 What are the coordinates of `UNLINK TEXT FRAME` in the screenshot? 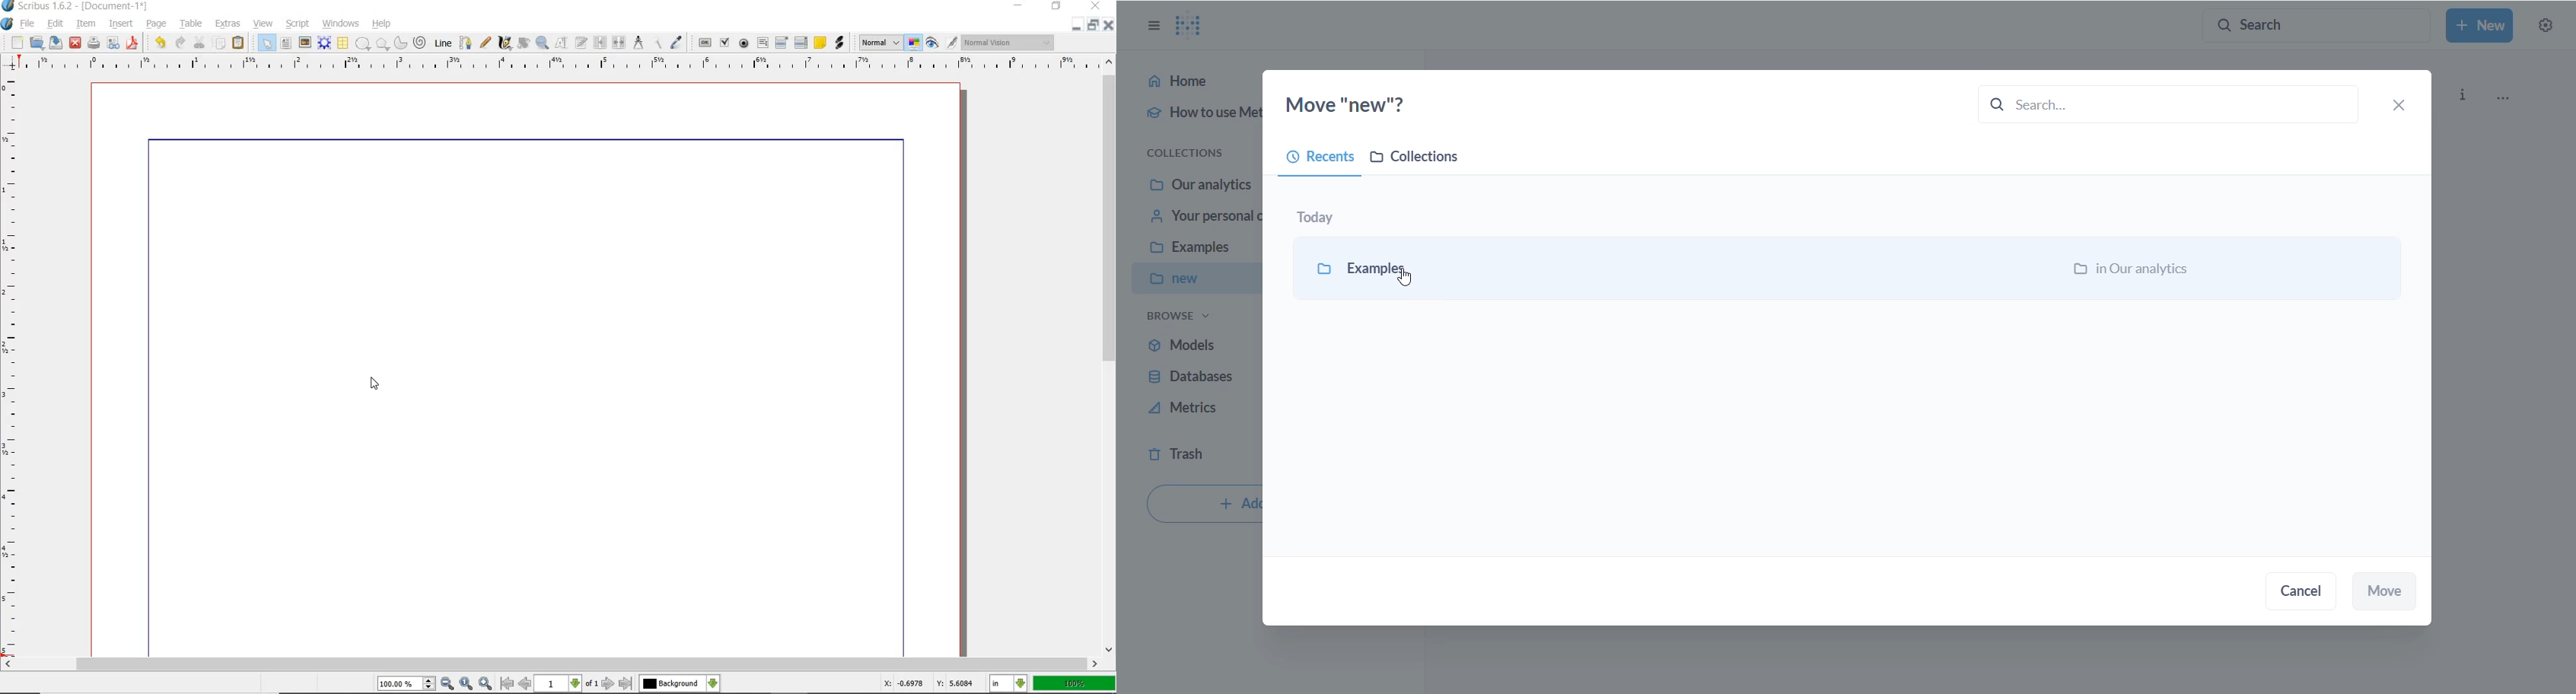 It's located at (618, 42).